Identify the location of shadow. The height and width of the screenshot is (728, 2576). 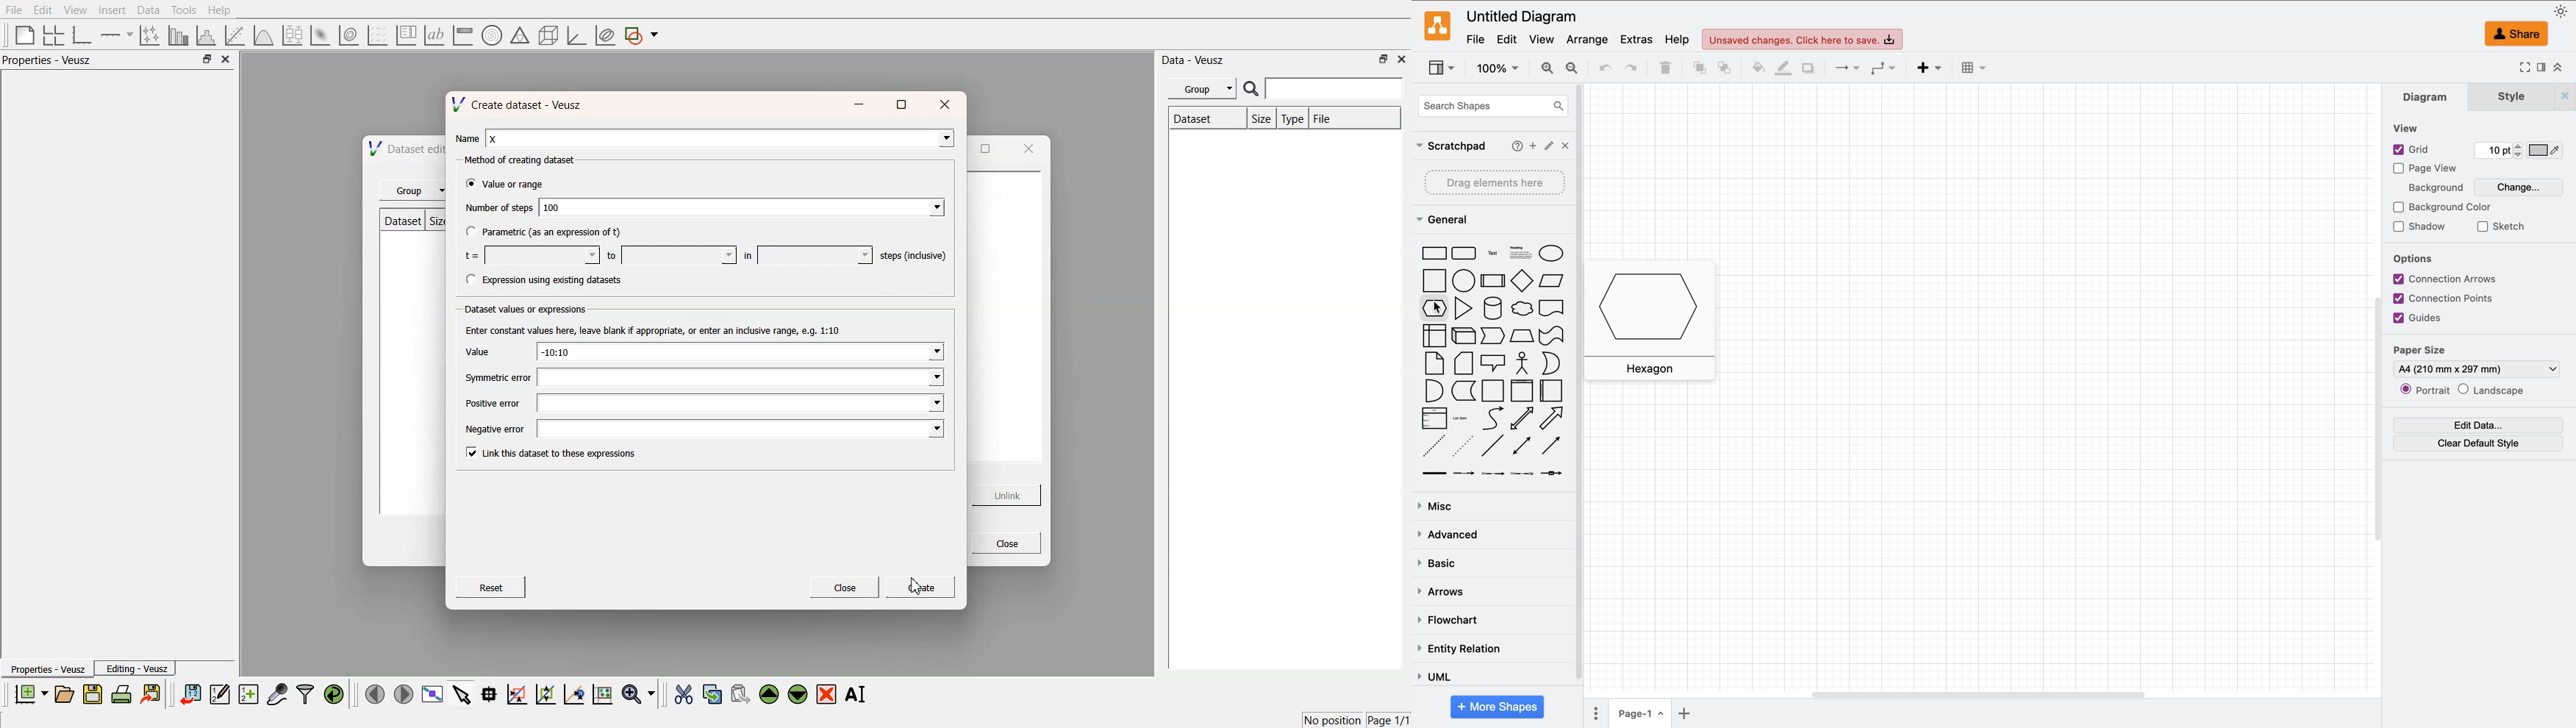
(2420, 227).